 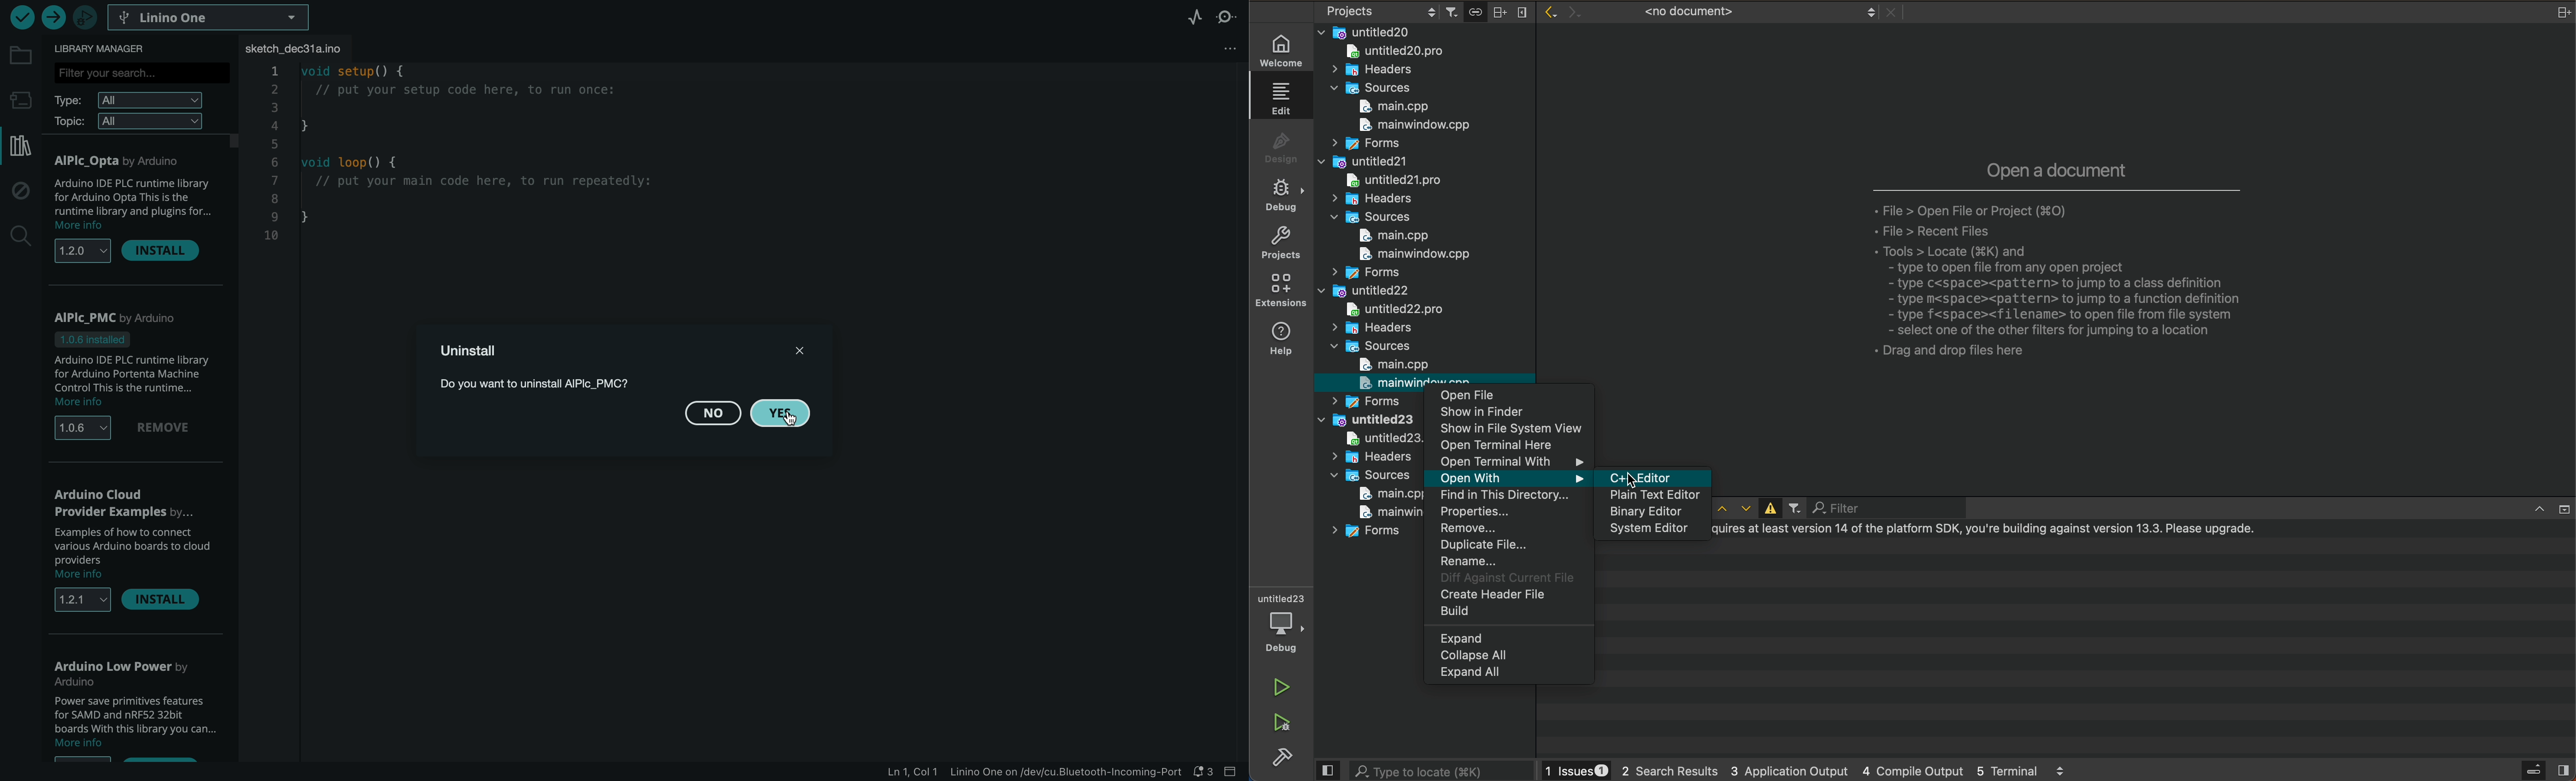 What do you see at coordinates (785, 414) in the screenshot?
I see `yes` at bounding box center [785, 414].